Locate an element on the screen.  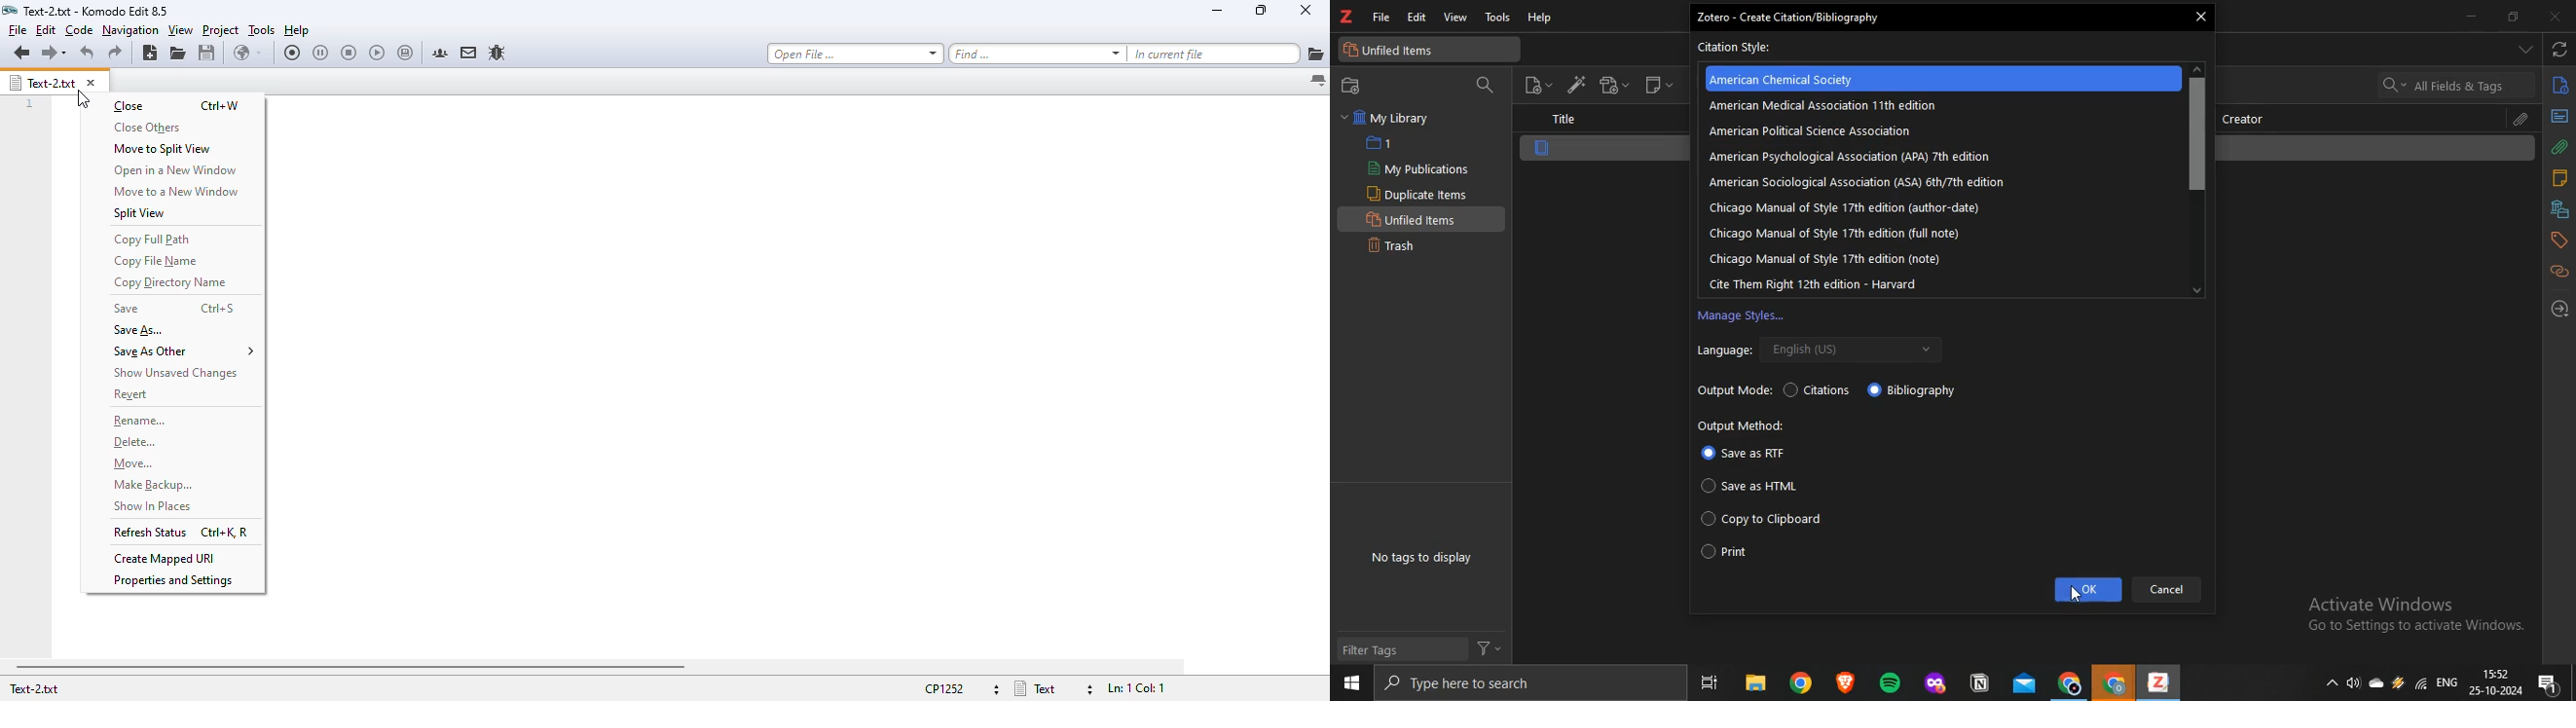
new note is located at coordinates (1659, 84).